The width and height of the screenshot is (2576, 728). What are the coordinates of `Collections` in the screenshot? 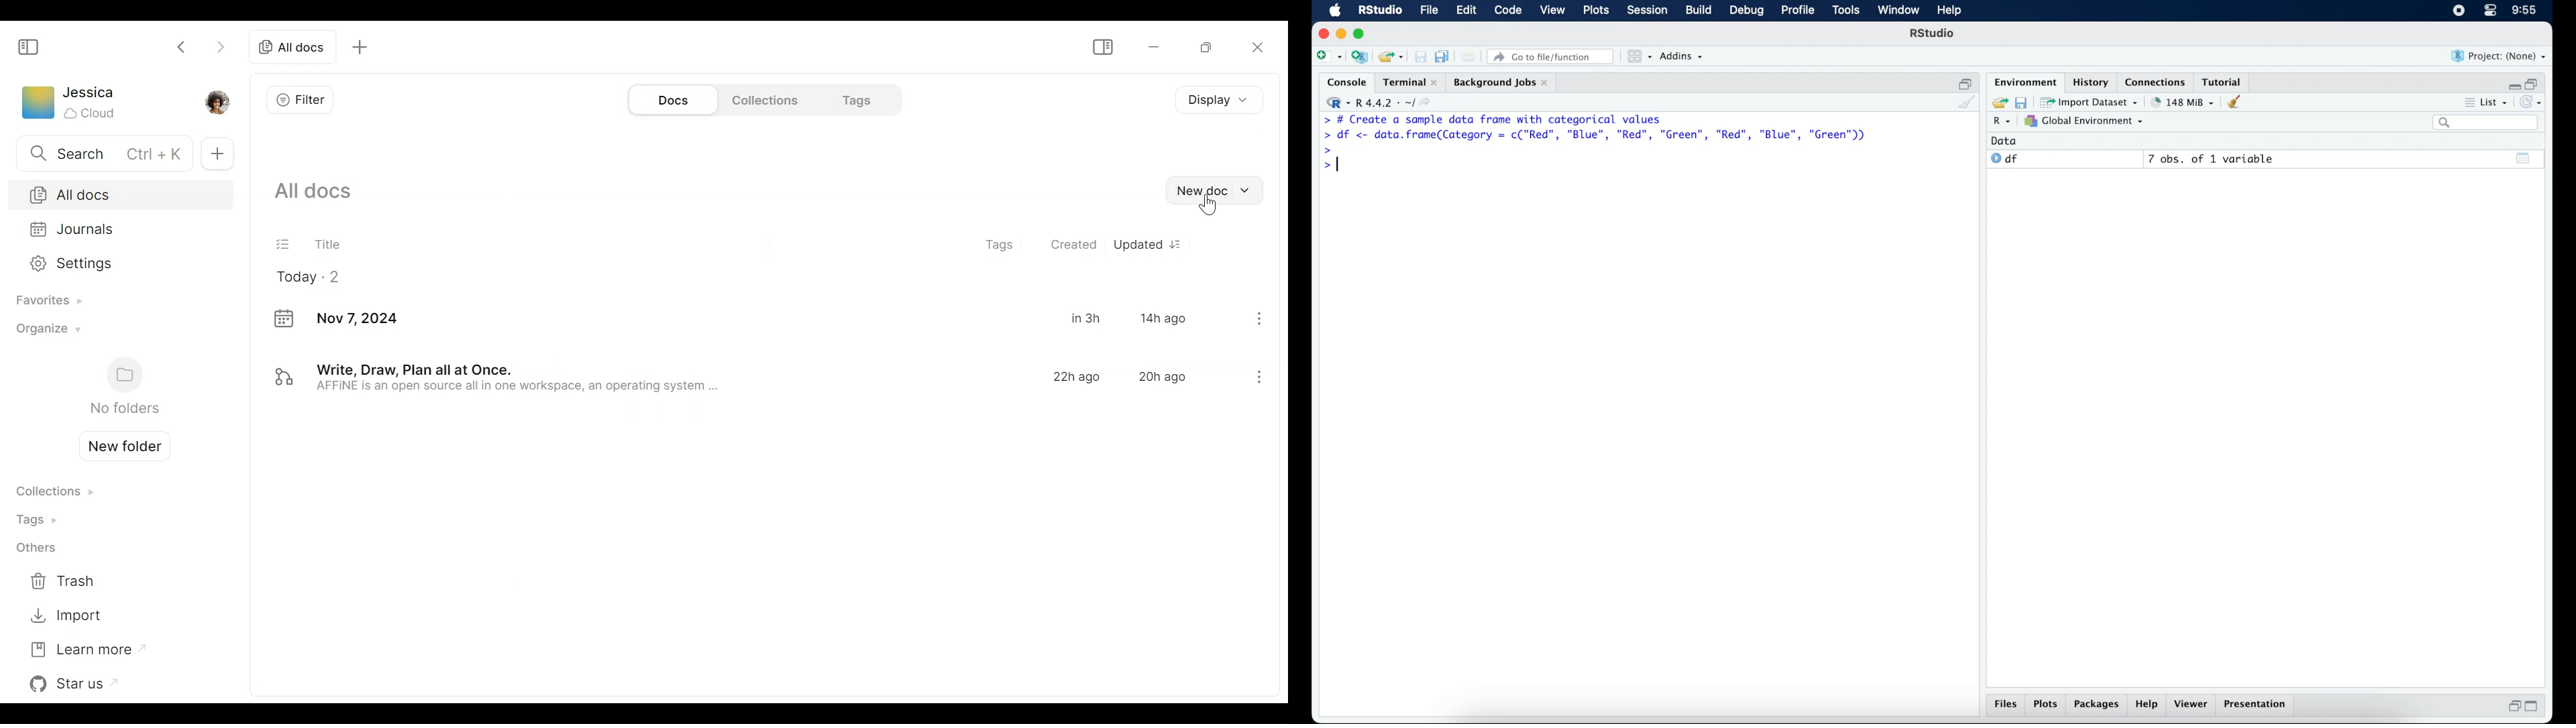 It's located at (759, 99).